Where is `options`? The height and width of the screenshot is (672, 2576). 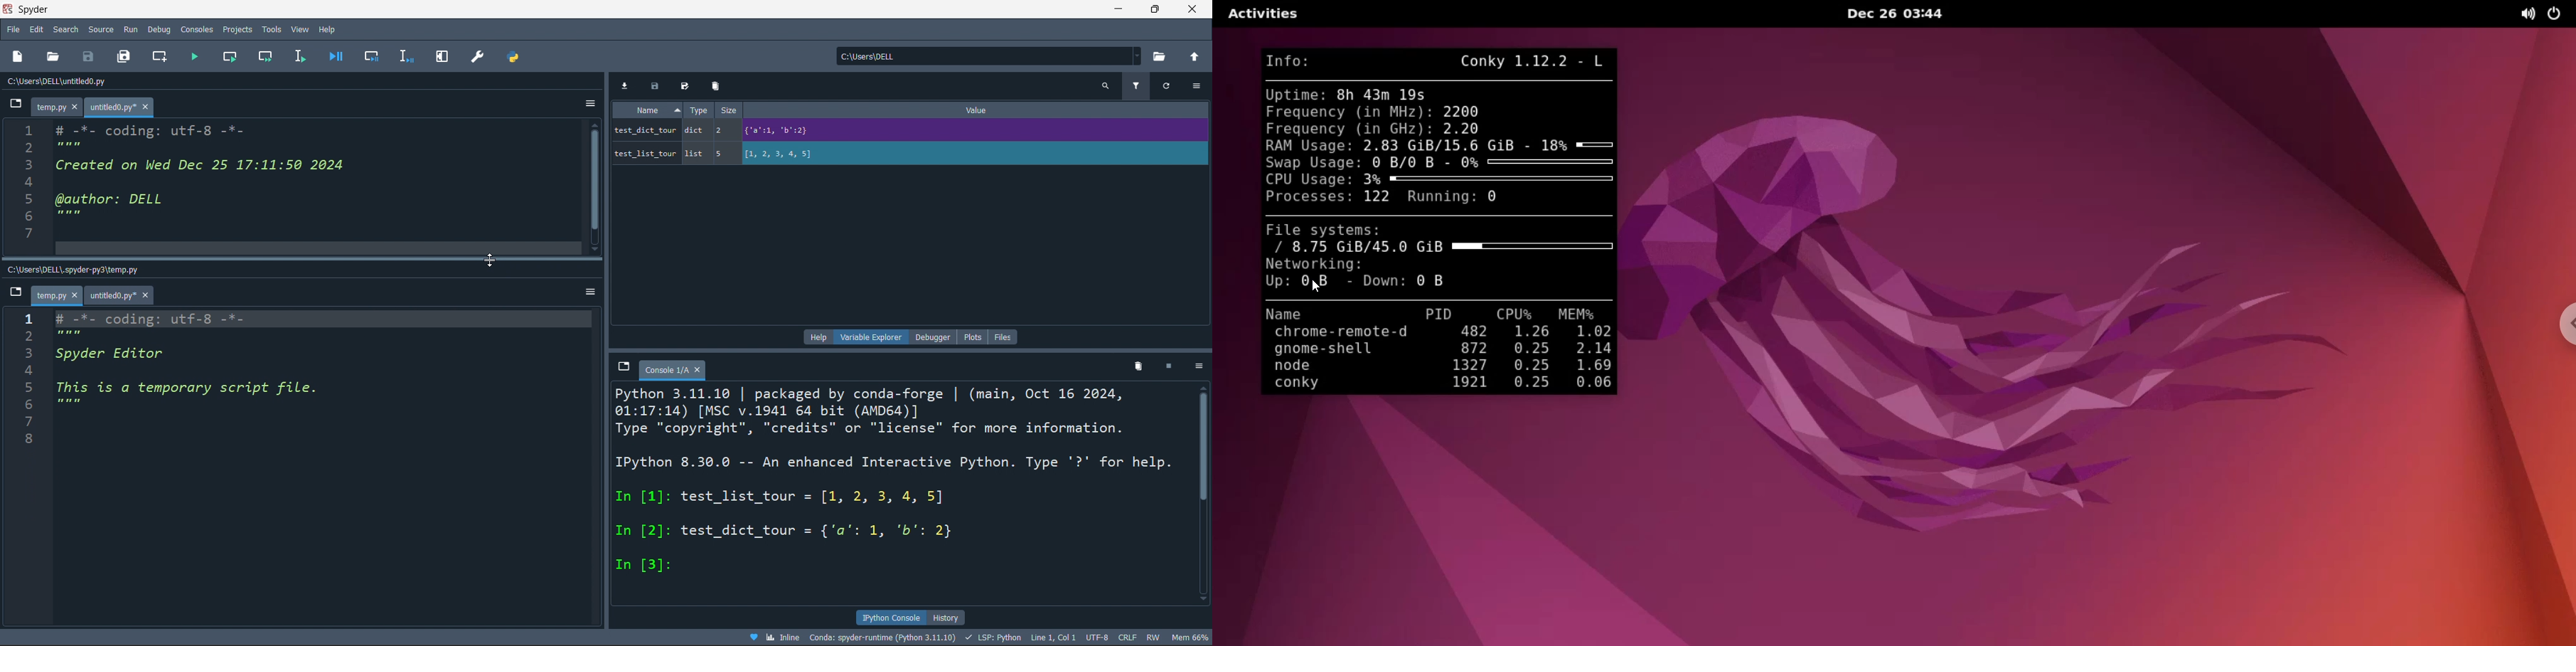
options is located at coordinates (589, 291).